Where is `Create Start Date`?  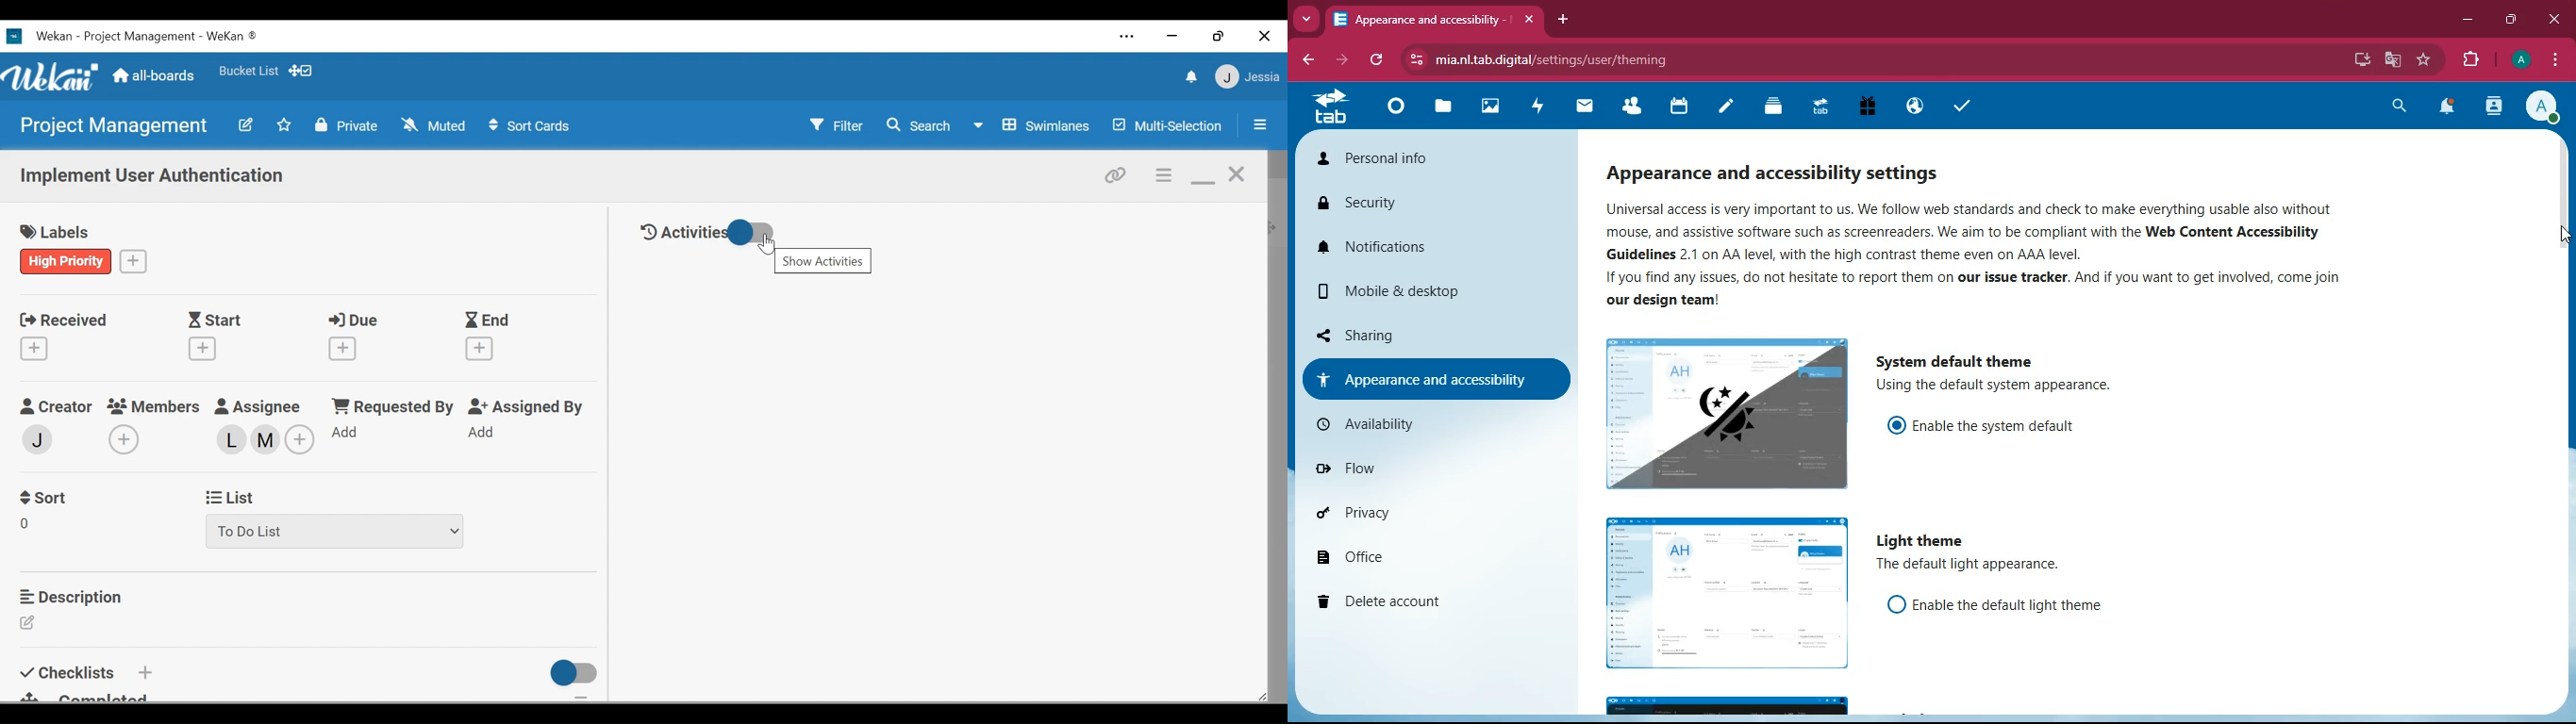 Create Start Date is located at coordinates (203, 349).